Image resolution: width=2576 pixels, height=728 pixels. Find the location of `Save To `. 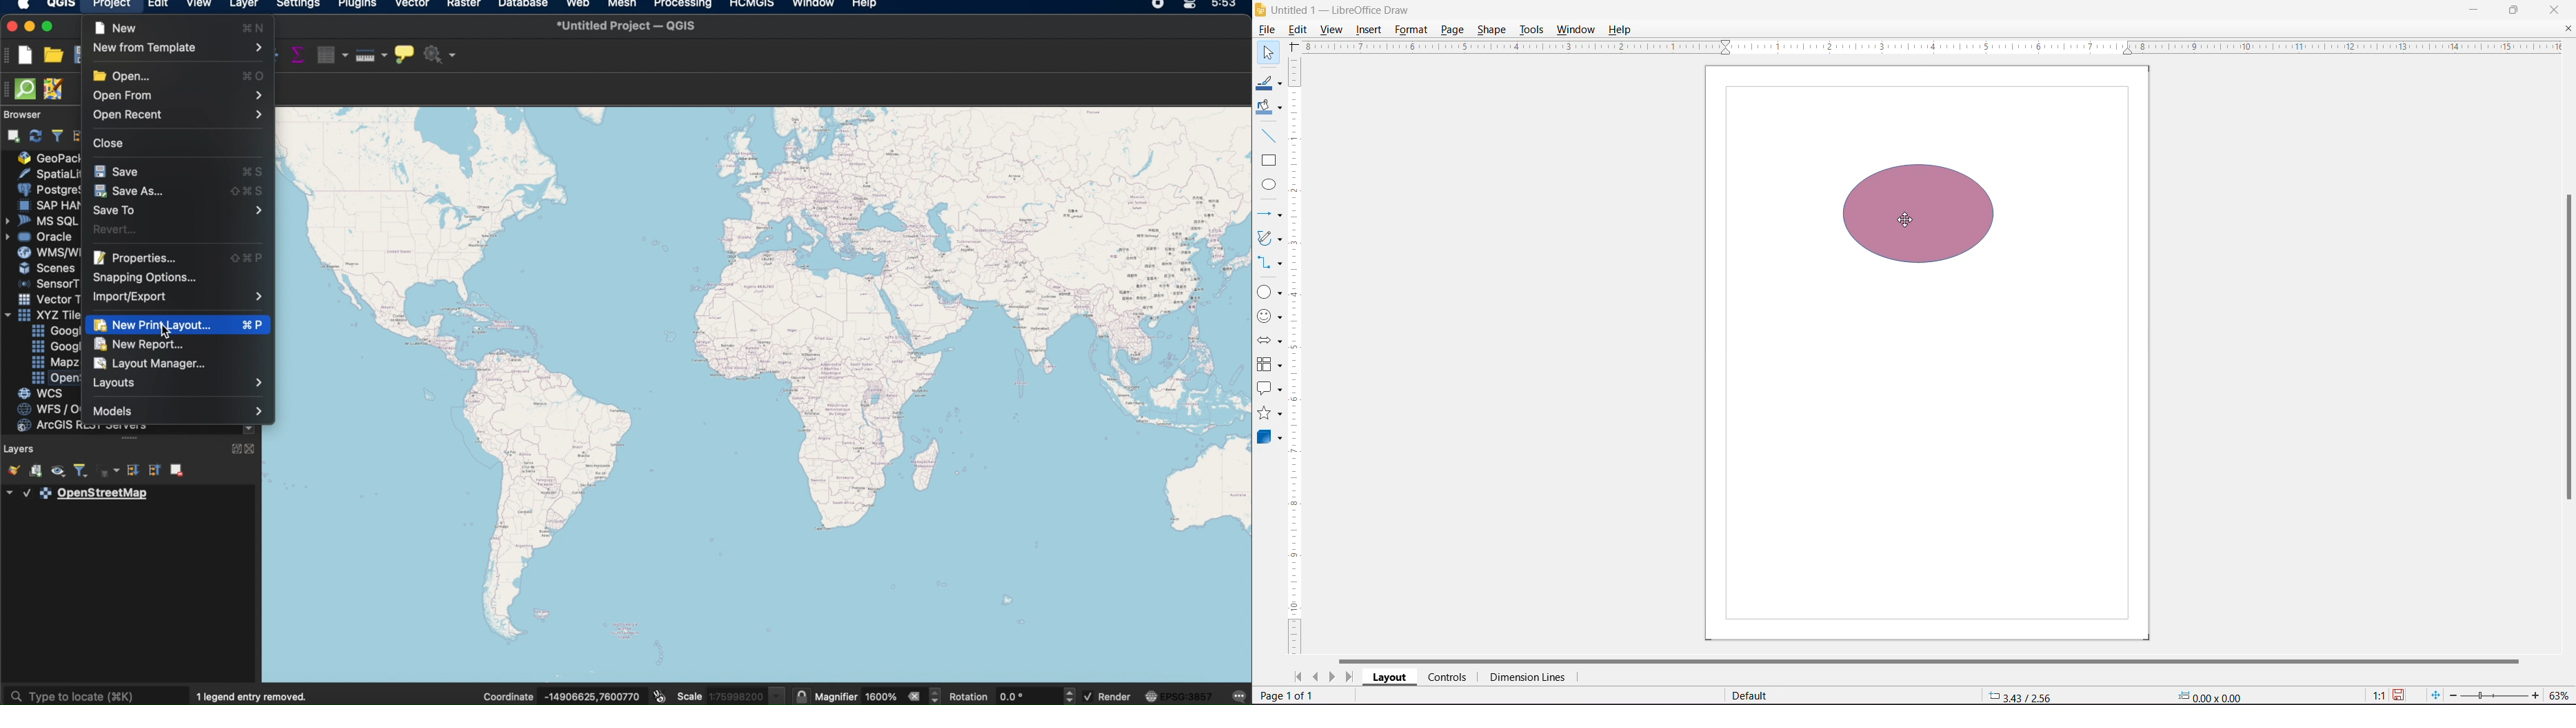

Save To  is located at coordinates (179, 211).